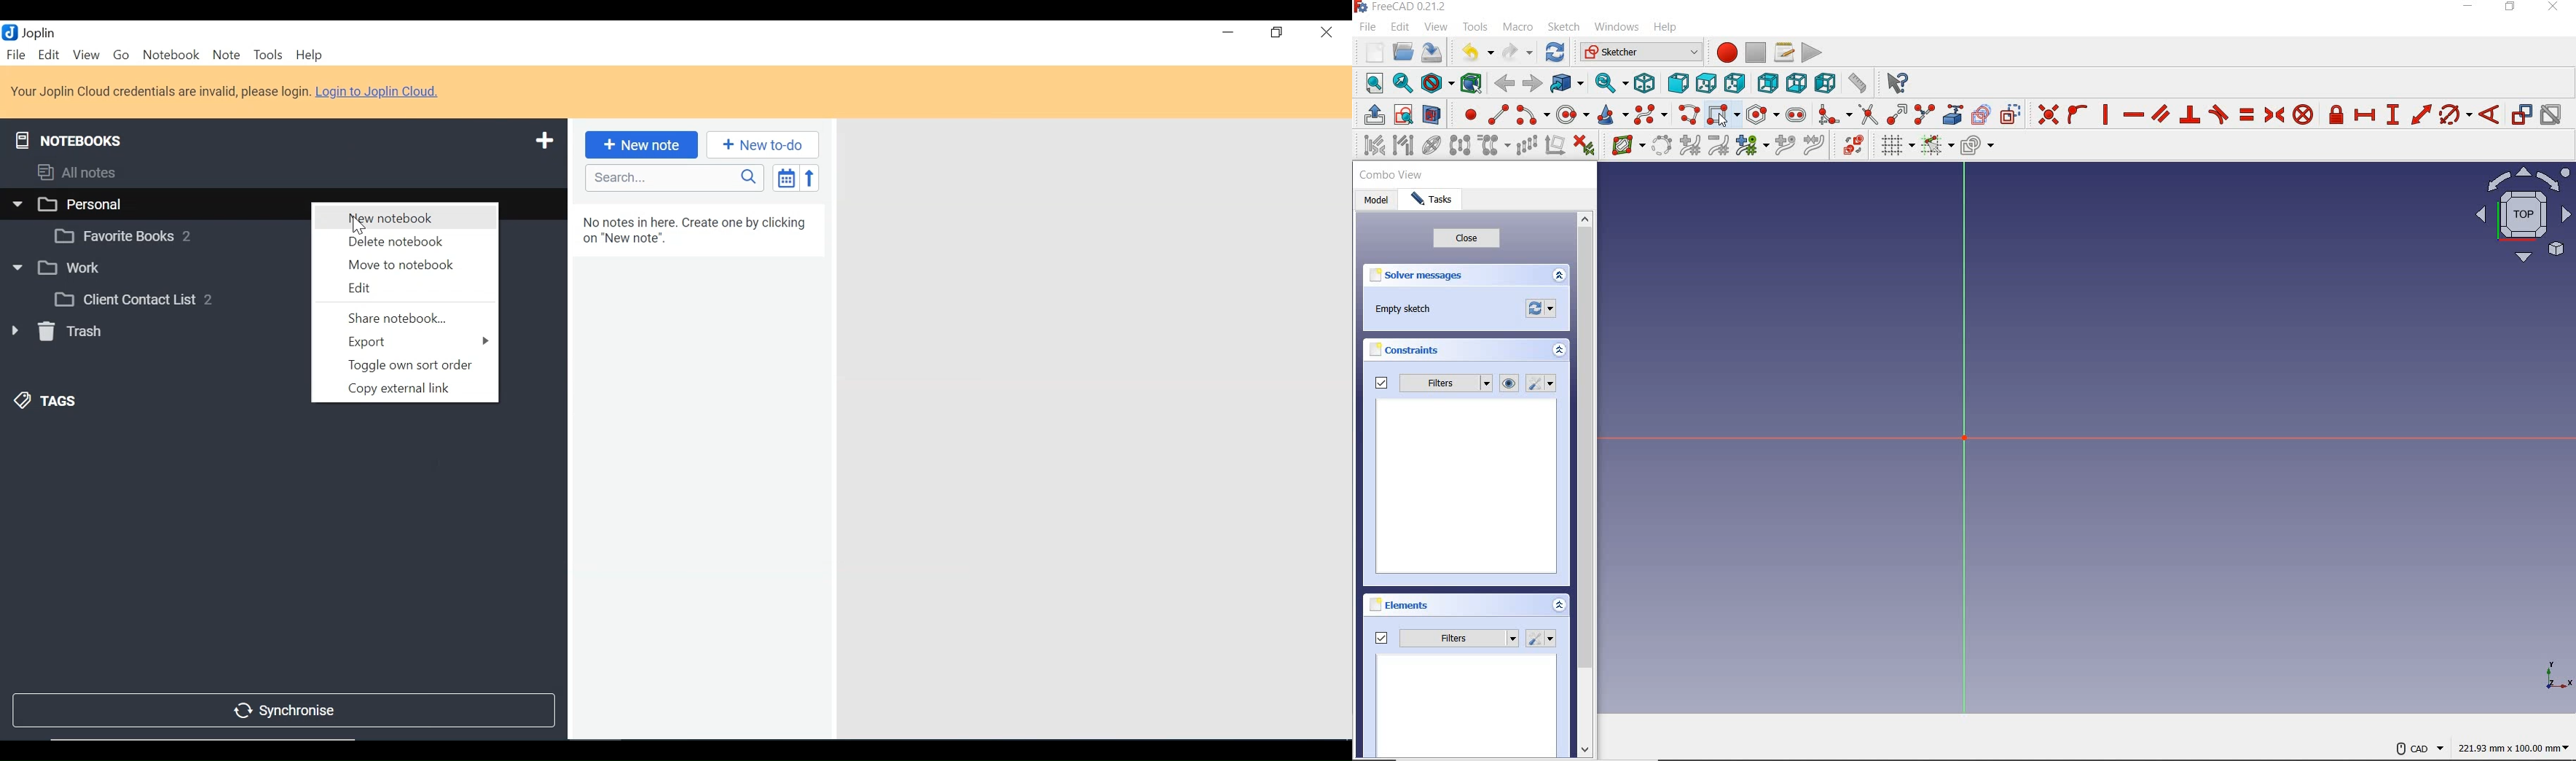 This screenshot has height=784, width=2576. What do you see at coordinates (1402, 52) in the screenshot?
I see `open` at bounding box center [1402, 52].